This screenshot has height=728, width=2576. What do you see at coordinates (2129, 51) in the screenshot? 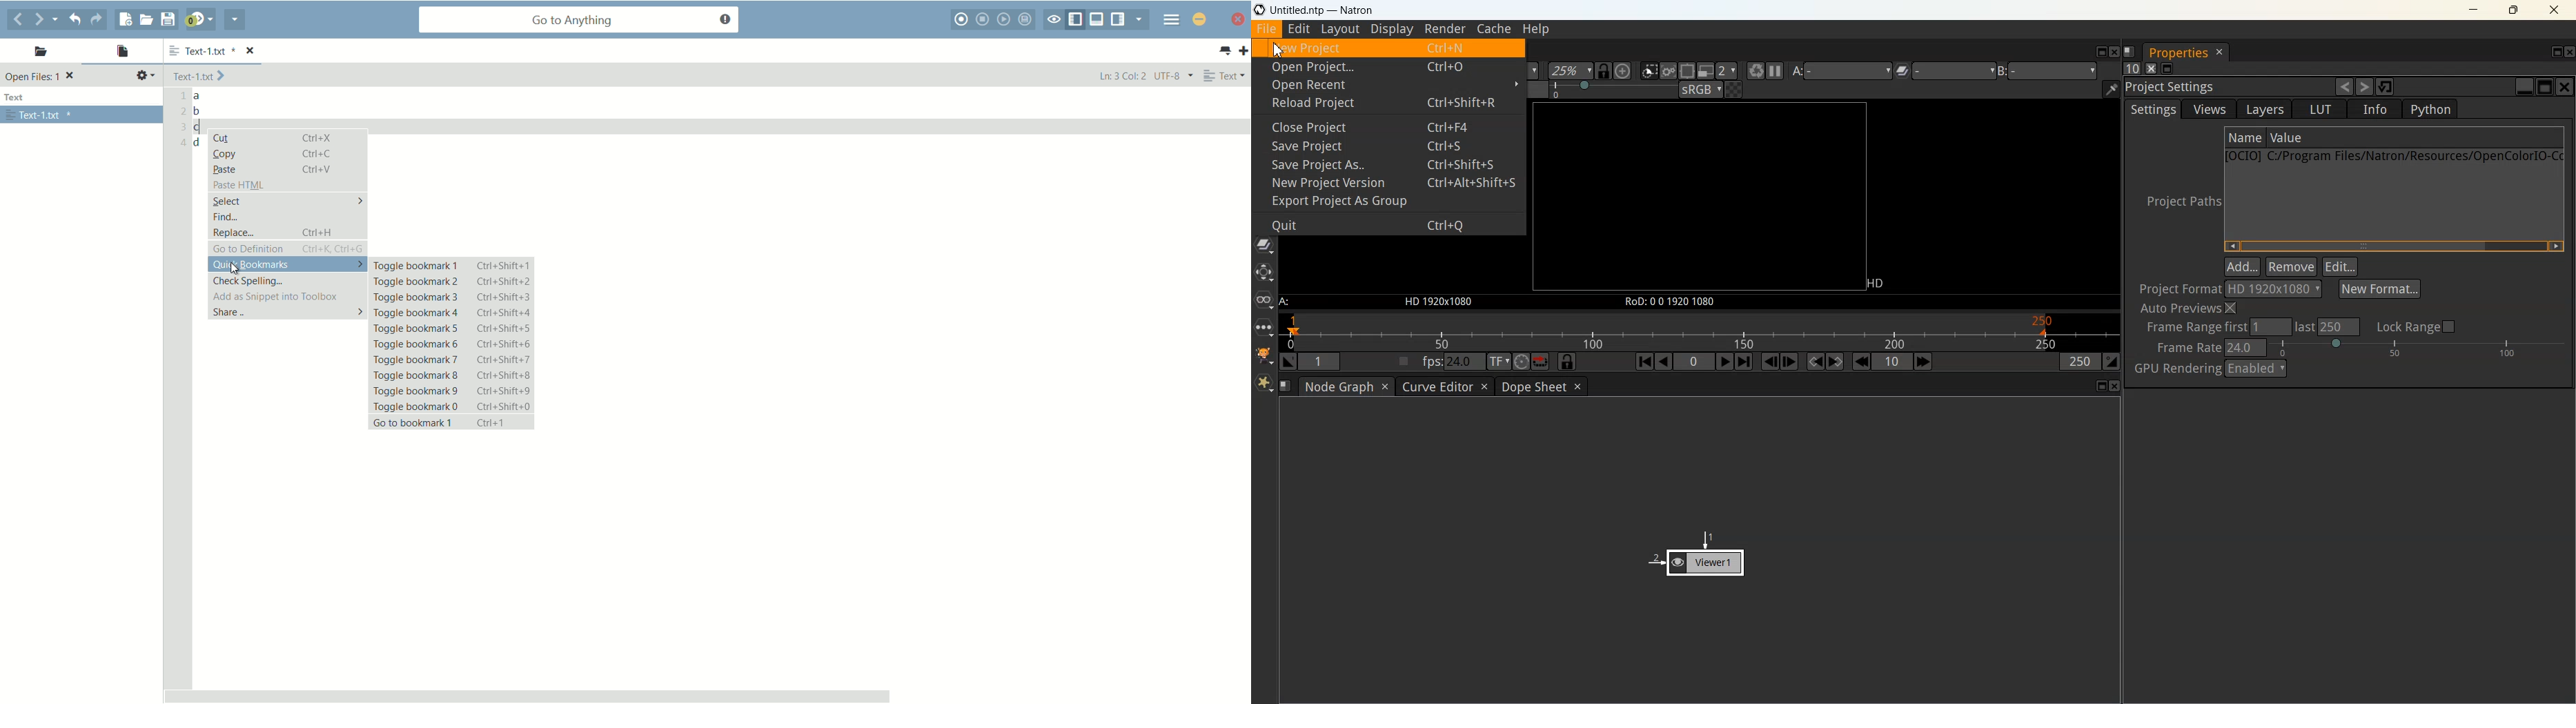
I see `Manage layout` at bounding box center [2129, 51].